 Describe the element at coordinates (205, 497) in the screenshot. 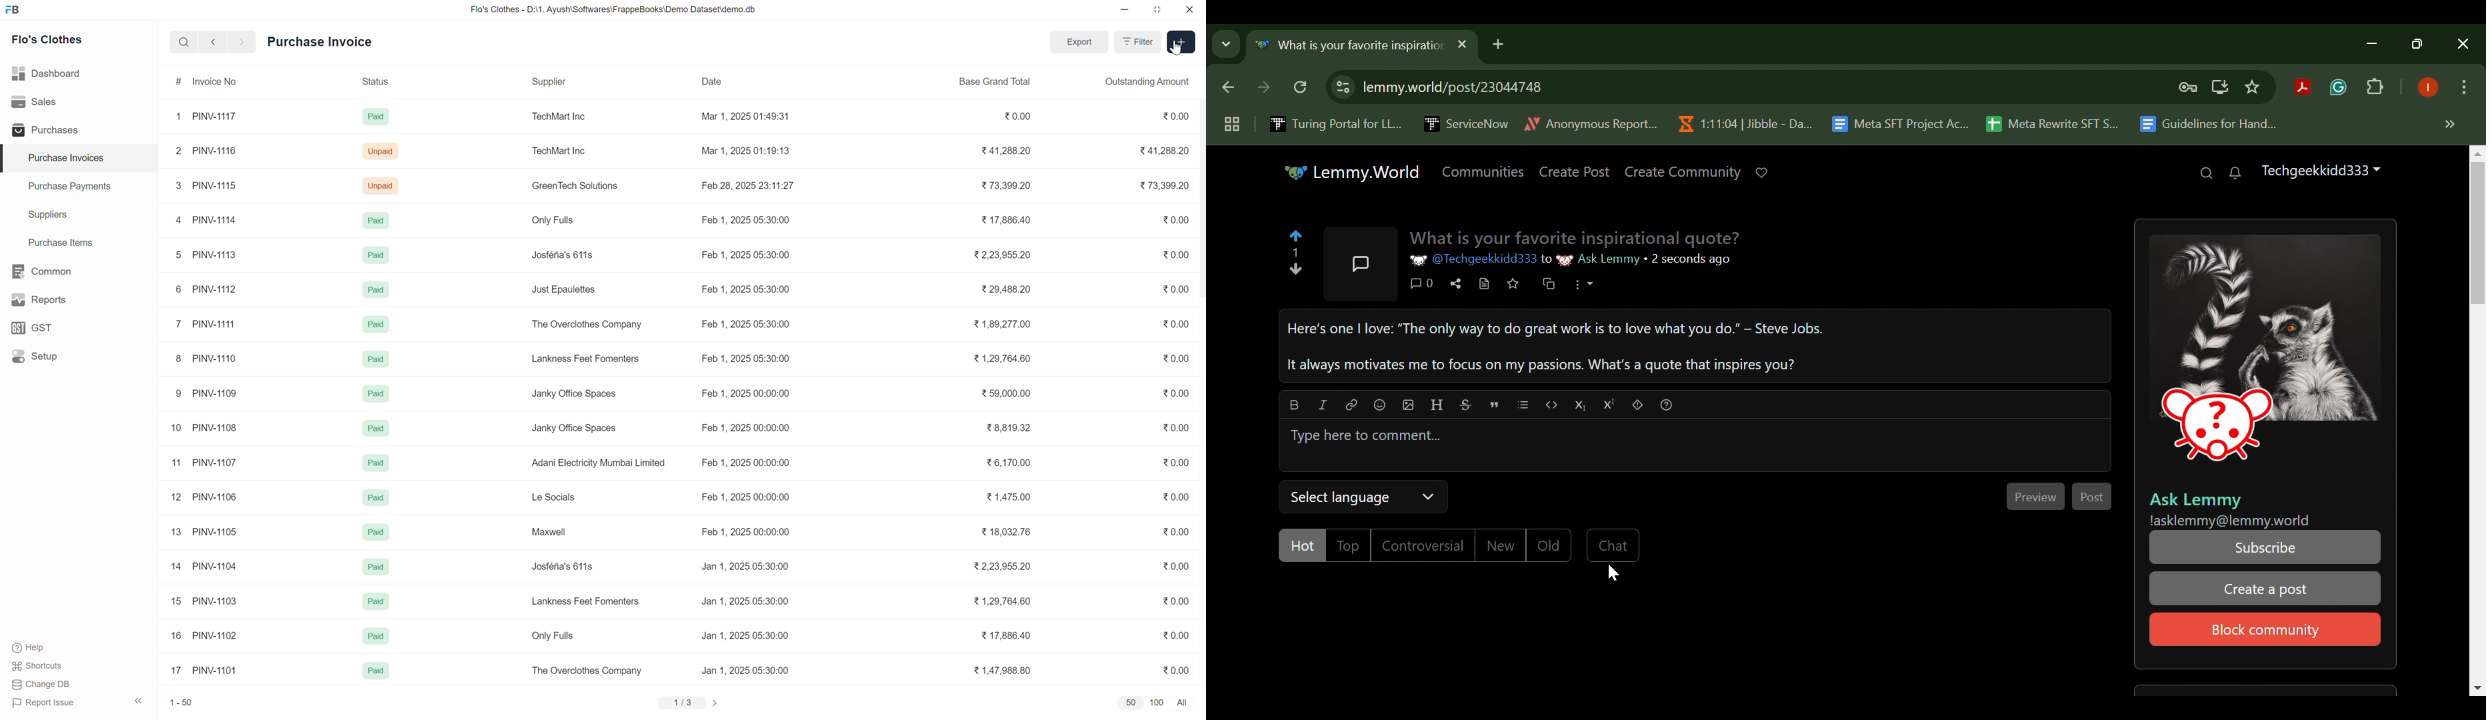

I see `12 PINV-1106` at that location.